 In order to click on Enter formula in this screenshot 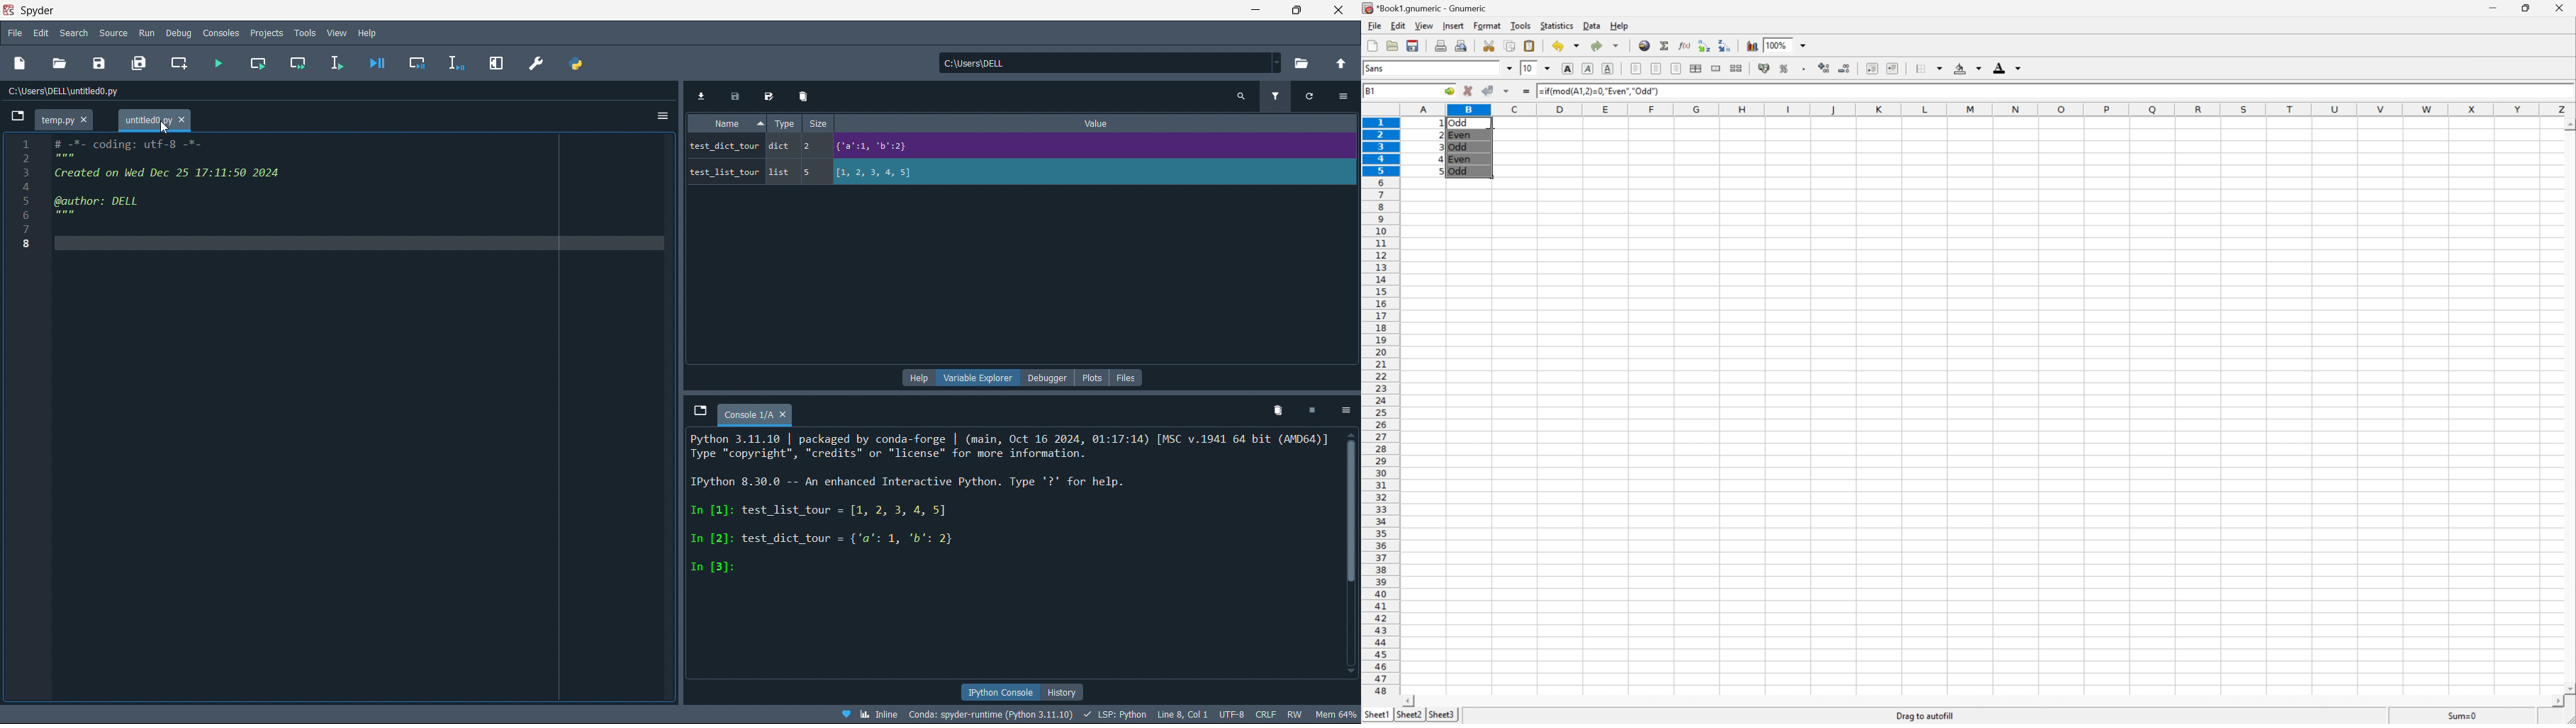, I will do `click(1524, 93)`.